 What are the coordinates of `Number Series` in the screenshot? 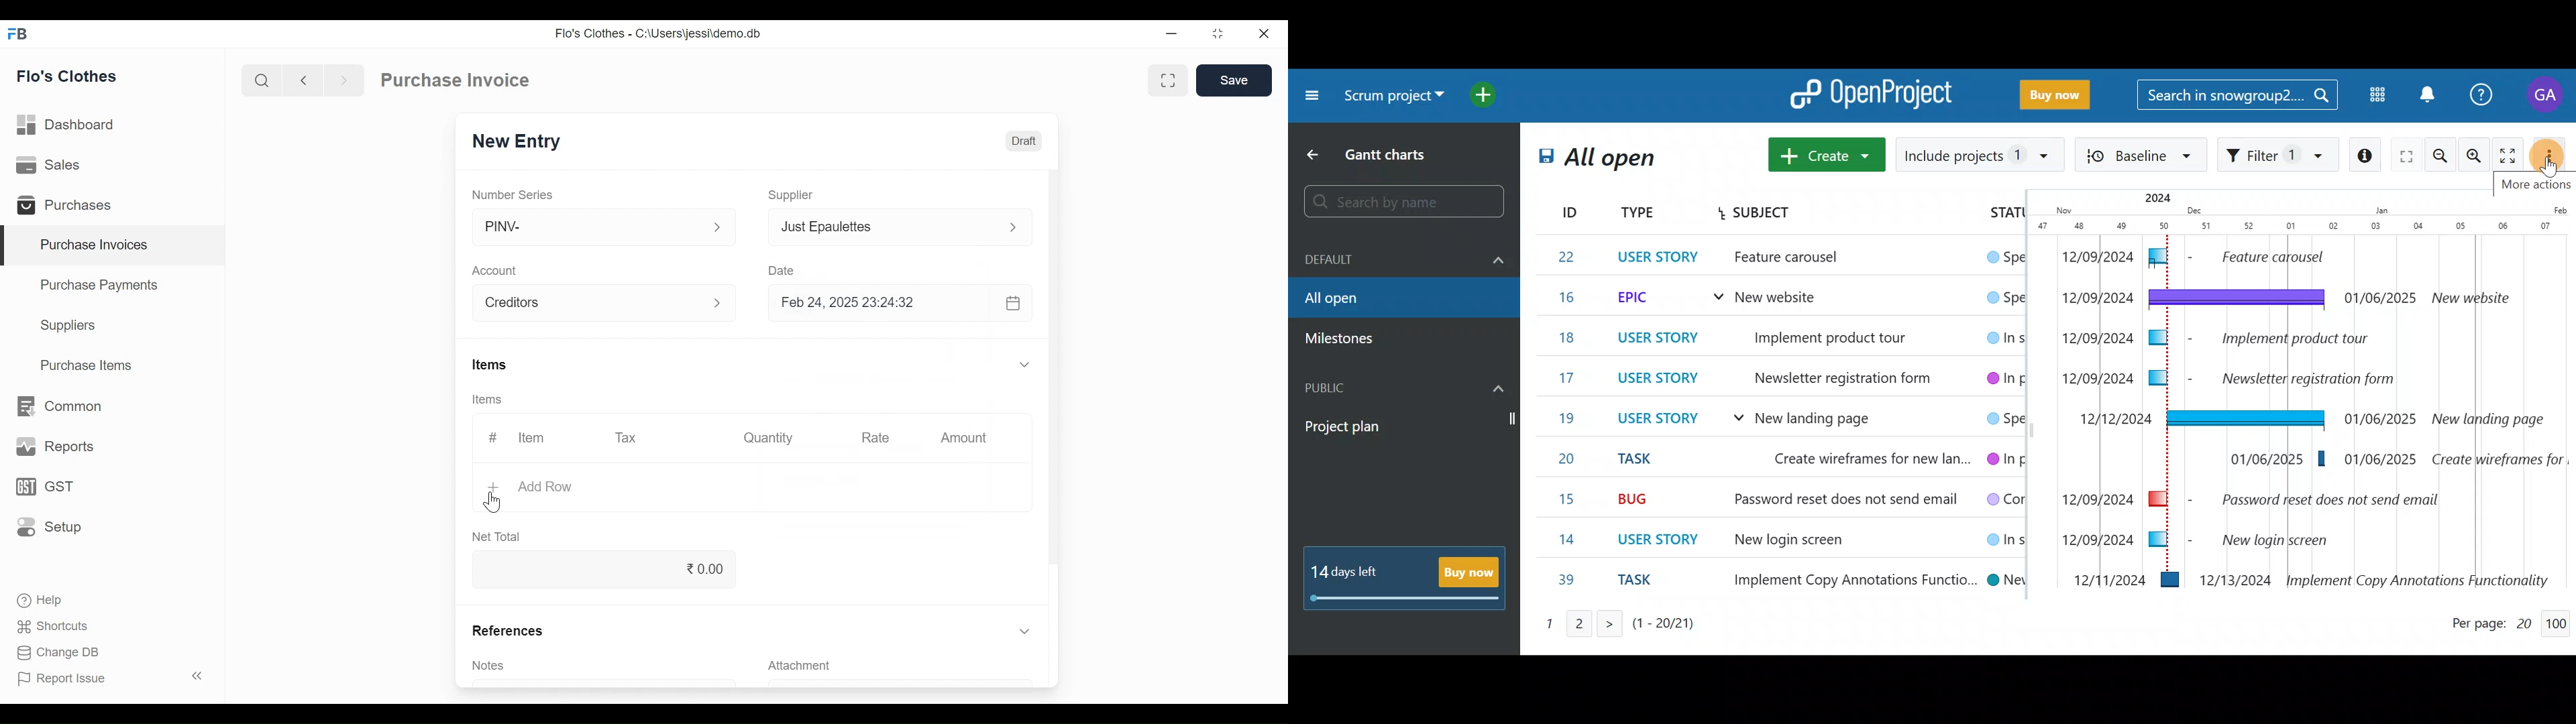 It's located at (513, 194).